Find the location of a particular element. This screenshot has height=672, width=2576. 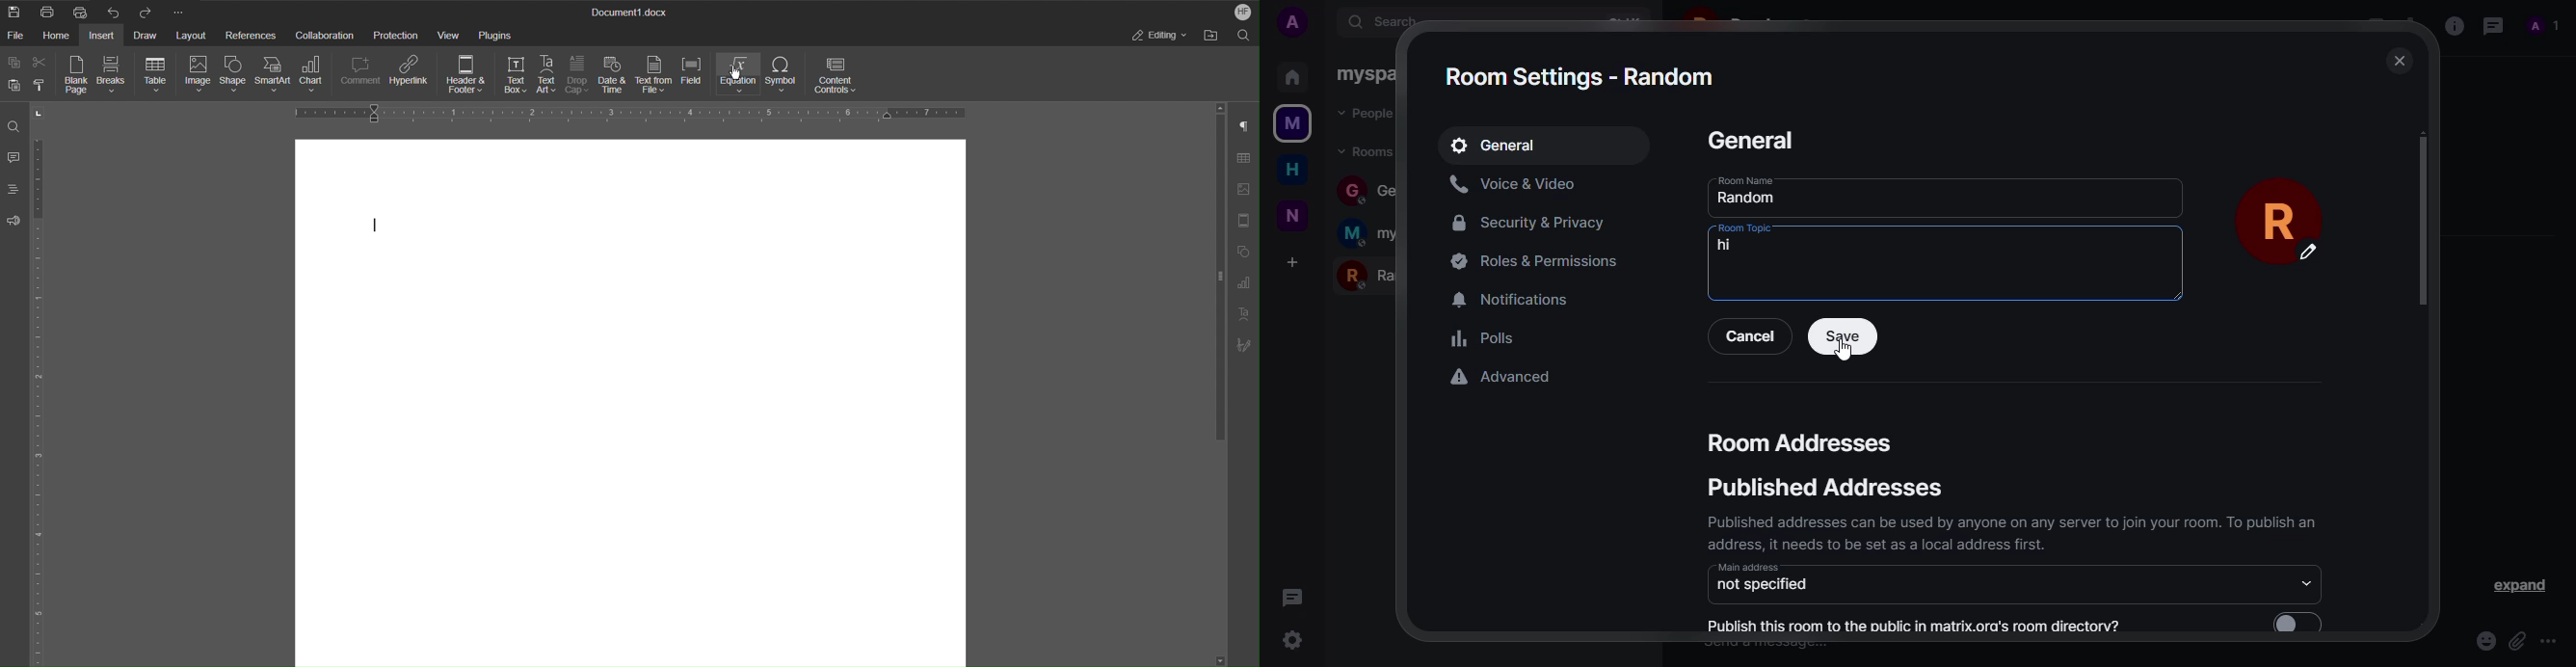

Comment is located at coordinates (359, 76).